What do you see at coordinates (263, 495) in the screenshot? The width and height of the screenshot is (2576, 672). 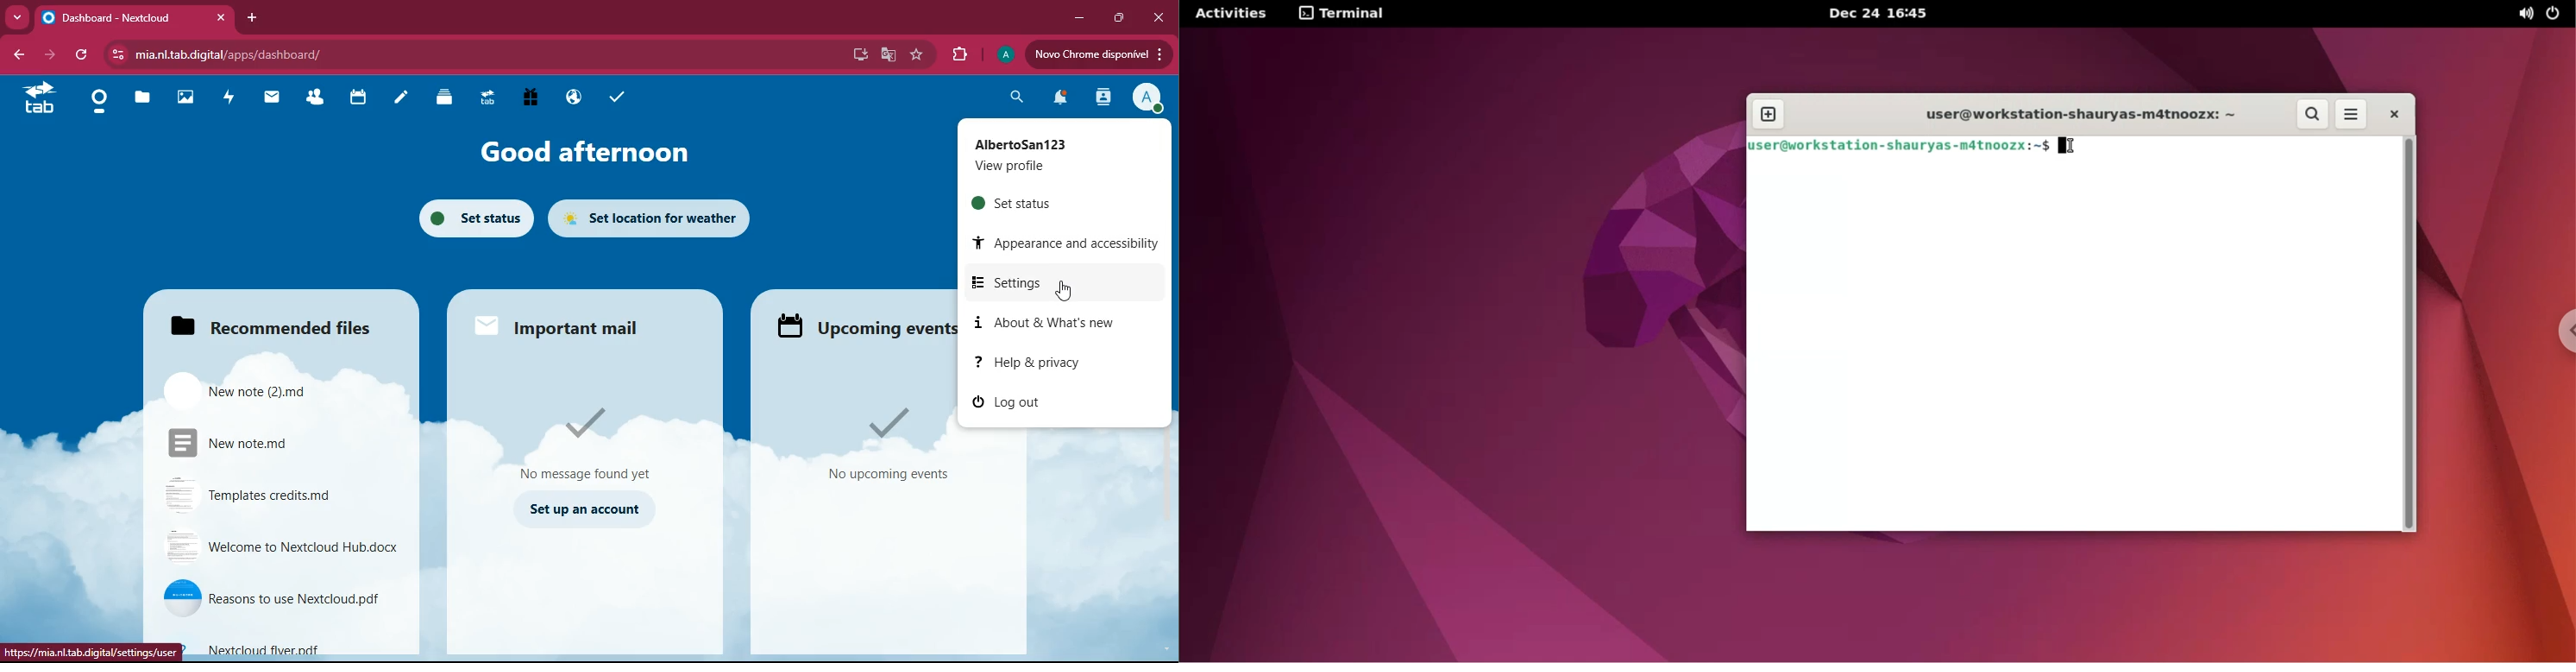 I see `file` at bounding box center [263, 495].